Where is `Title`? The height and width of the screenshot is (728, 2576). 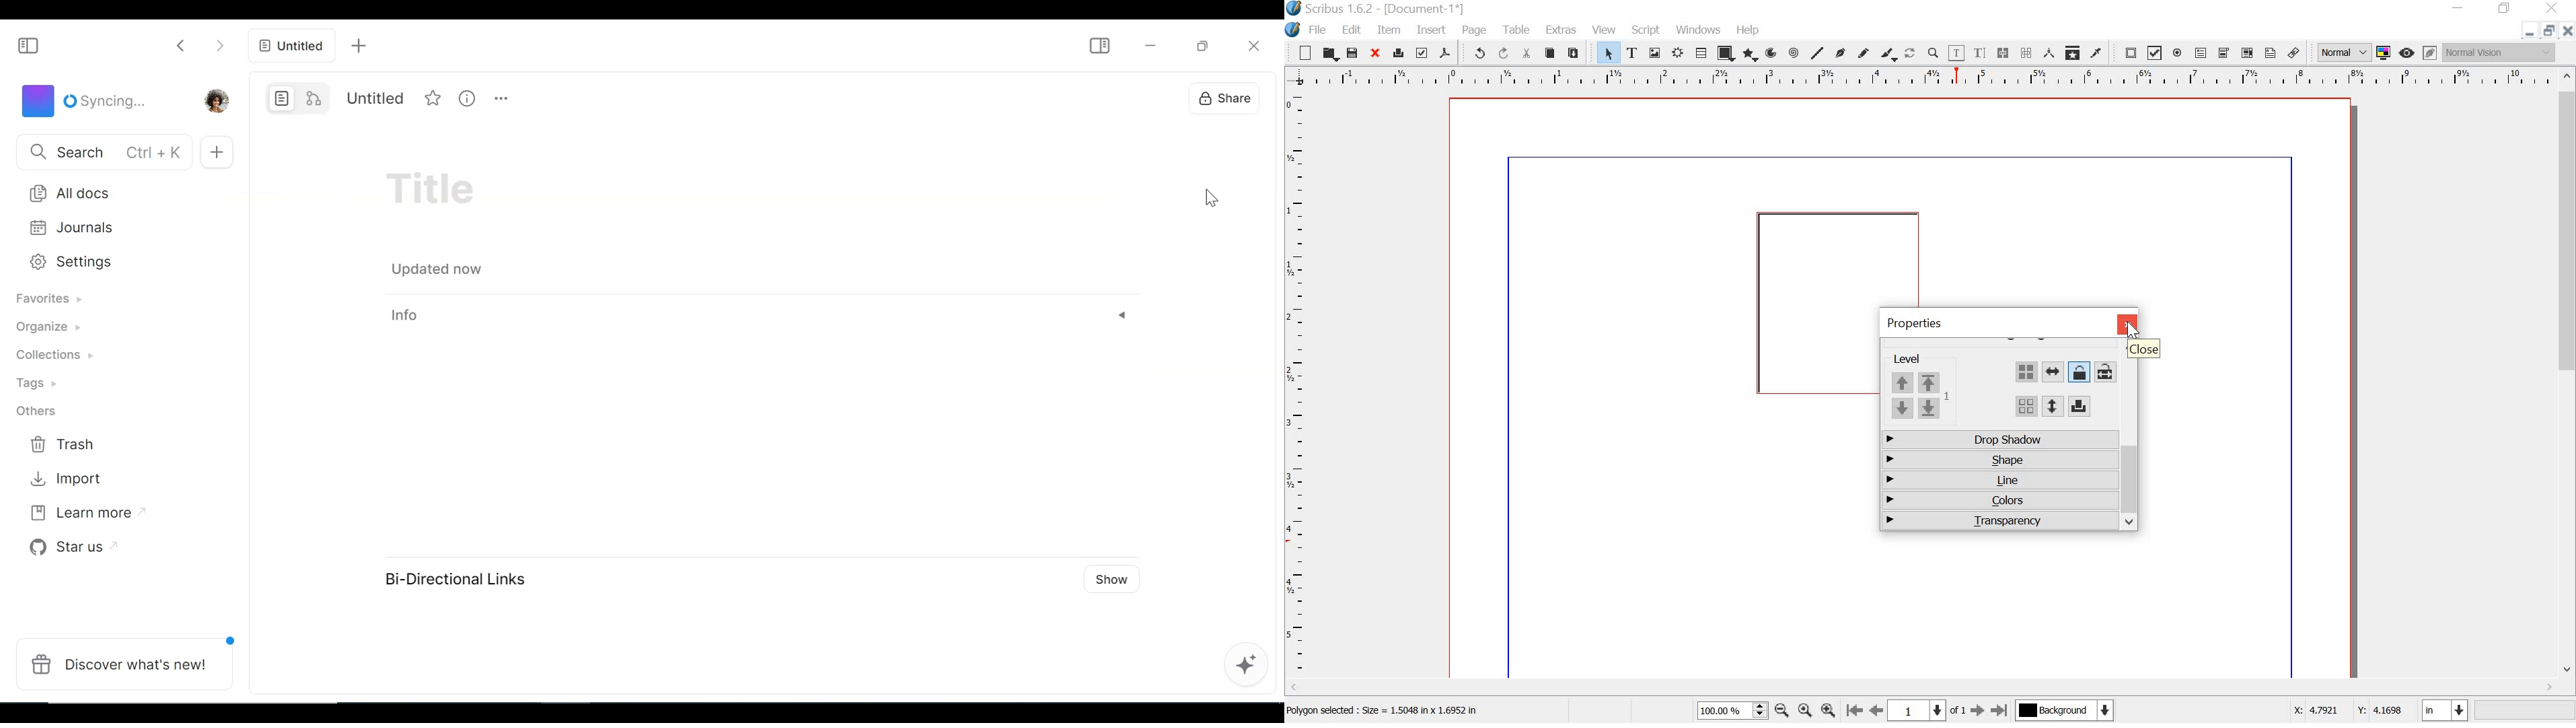 Title is located at coordinates (442, 192).